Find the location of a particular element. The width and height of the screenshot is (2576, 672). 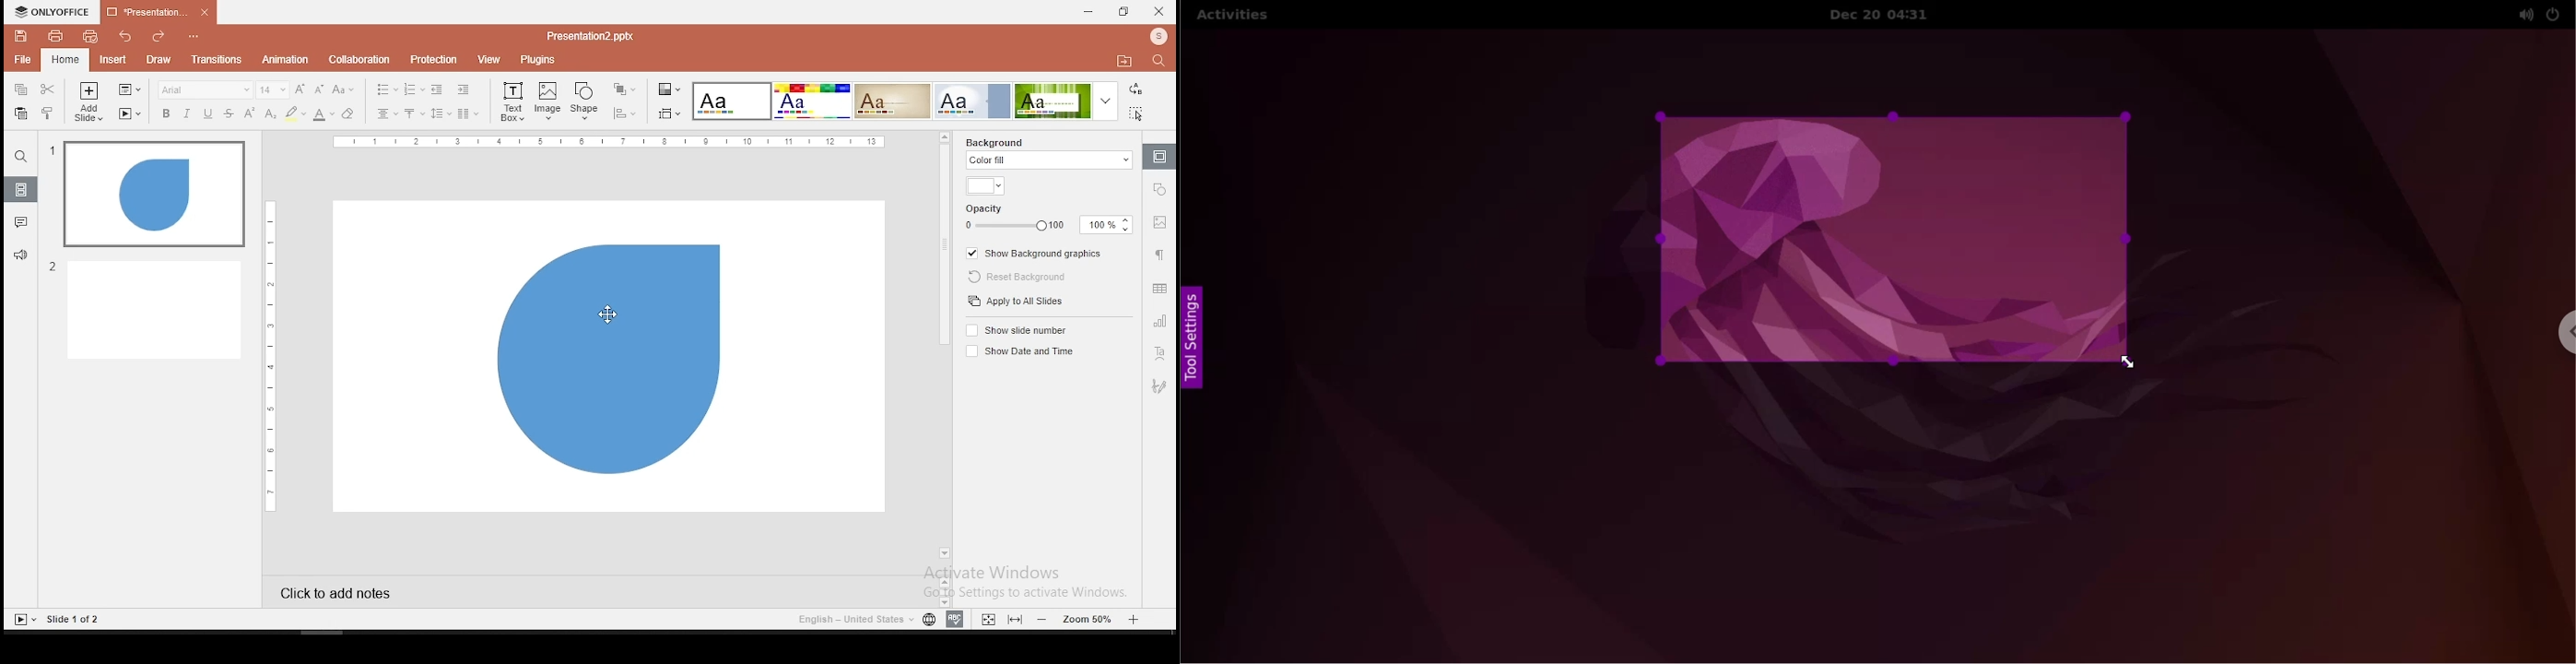

theme is located at coordinates (973, 101).